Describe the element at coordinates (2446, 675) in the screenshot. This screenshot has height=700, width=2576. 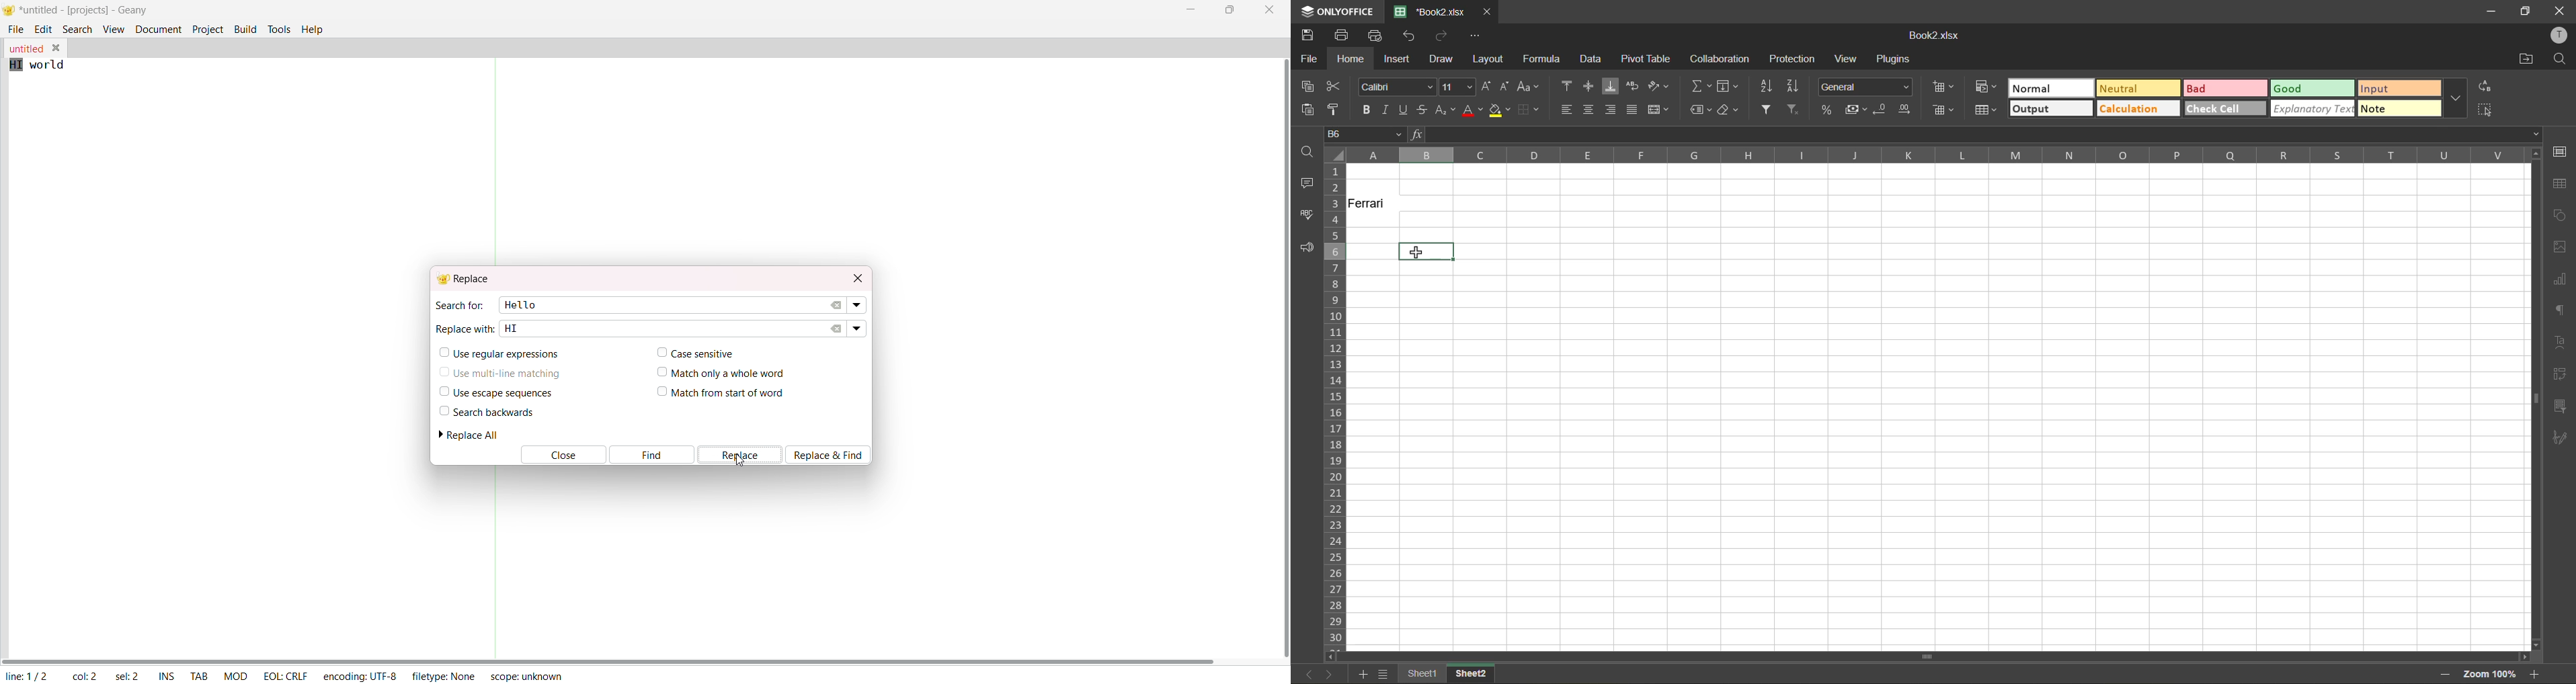
I see `zoom out` at that location.